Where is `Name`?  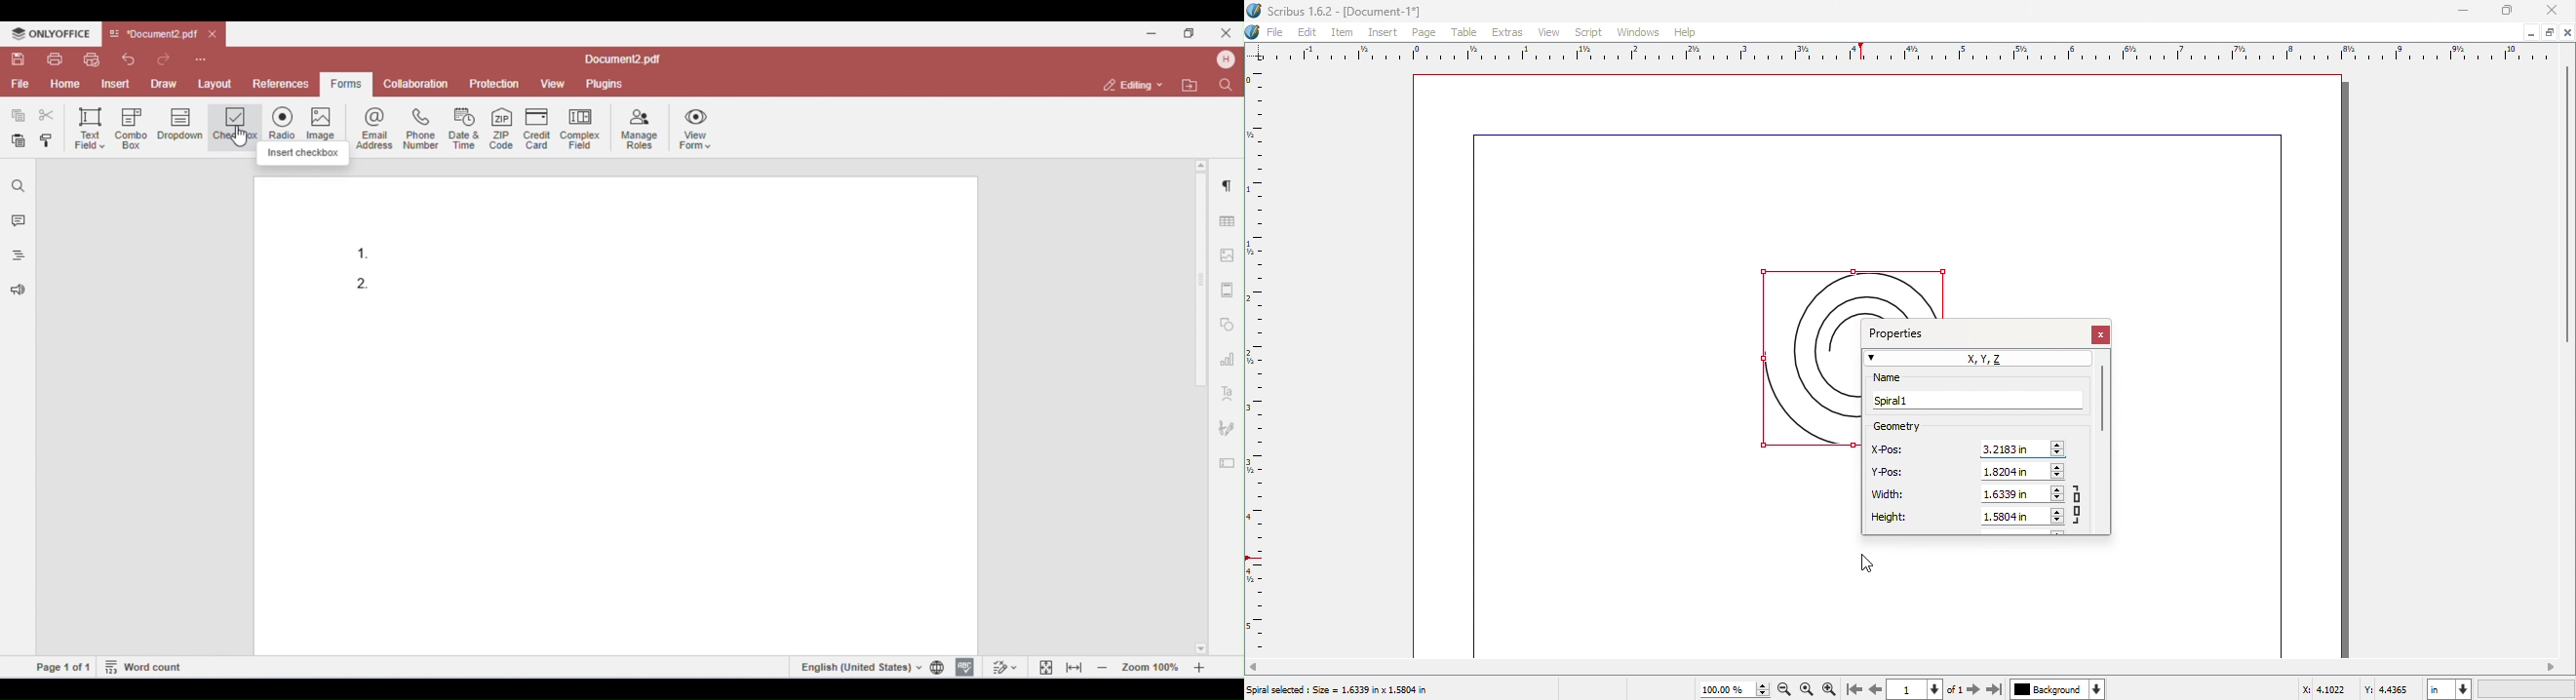
Name is located at coordinates (1908, 378).